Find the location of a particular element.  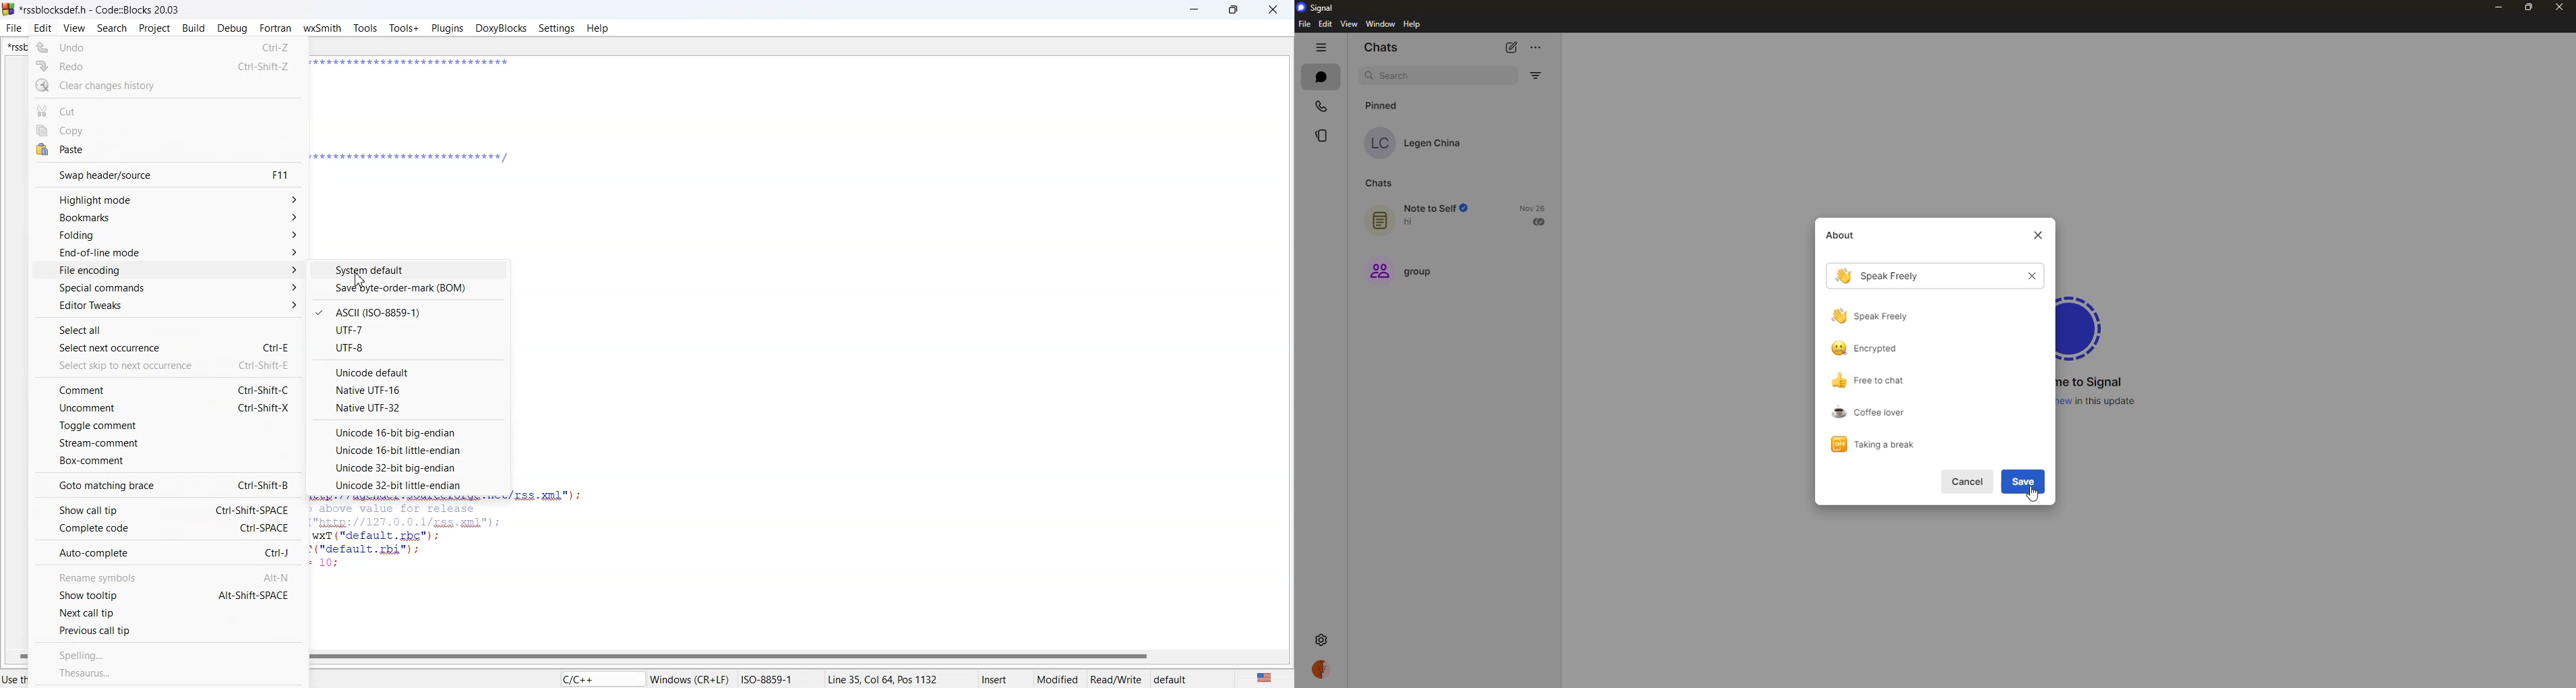

chats is located at coordinates (1320, 76).